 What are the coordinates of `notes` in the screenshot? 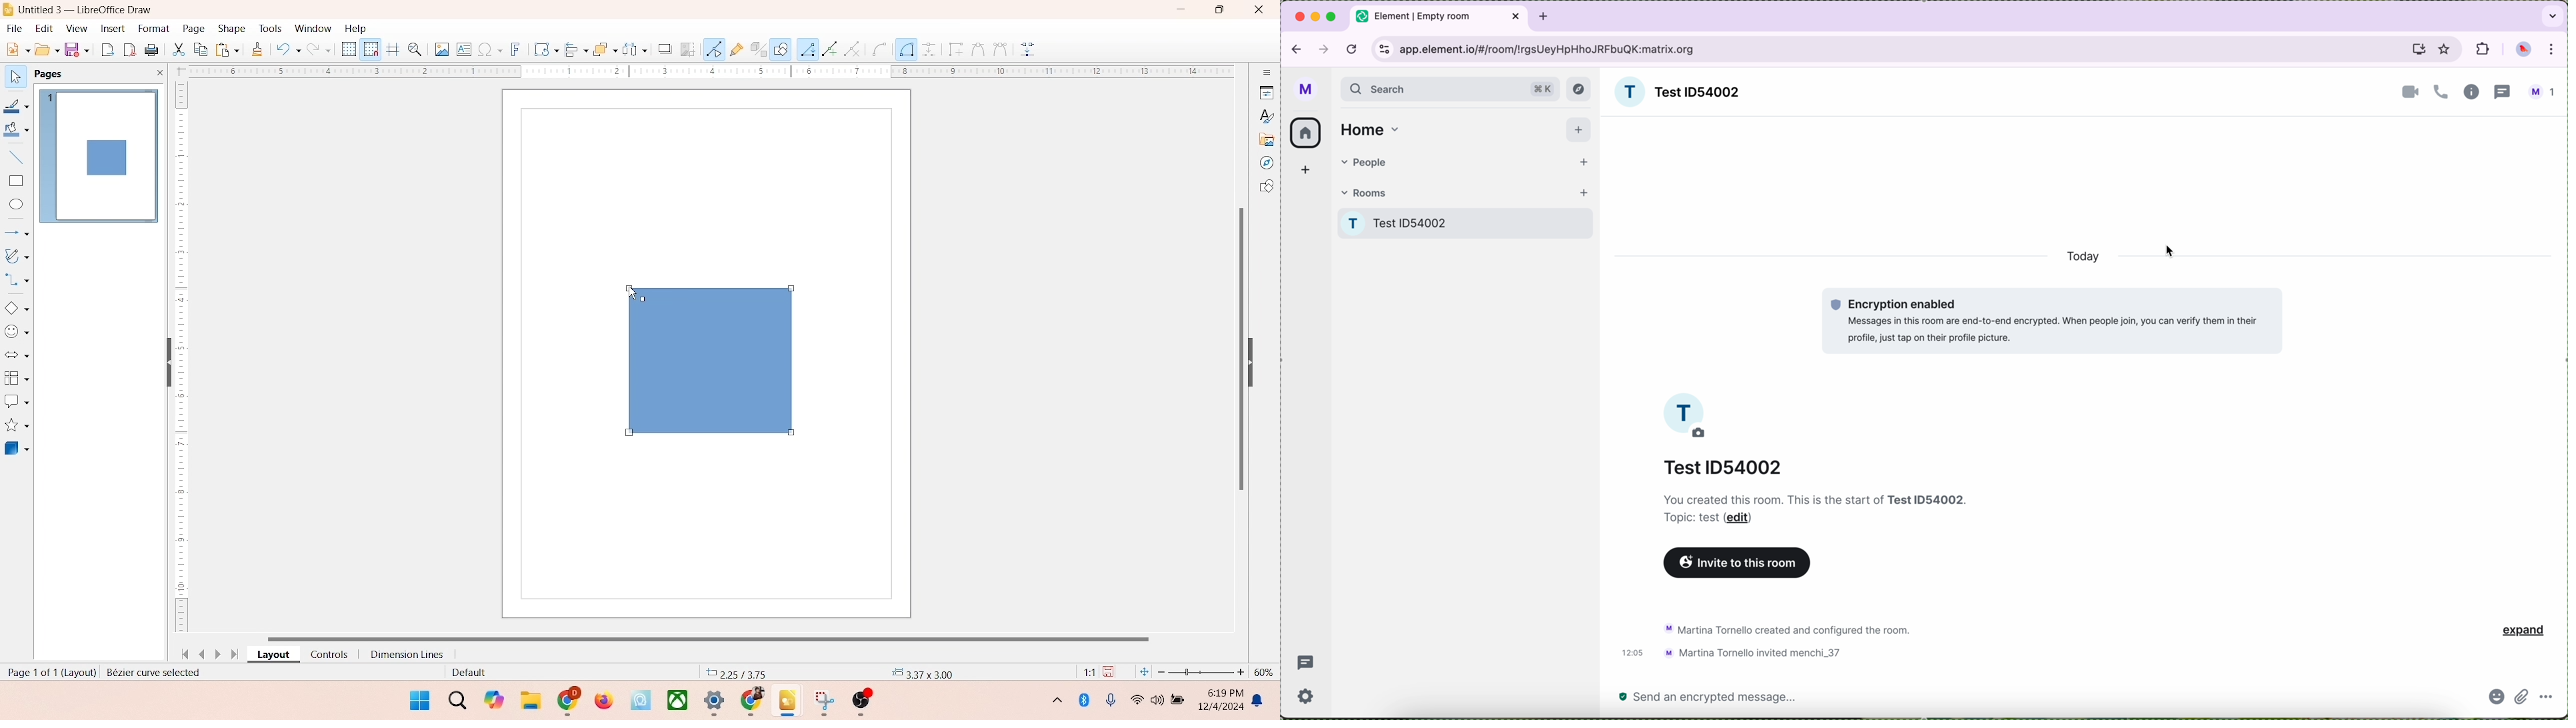 It's located at (1818, 507).